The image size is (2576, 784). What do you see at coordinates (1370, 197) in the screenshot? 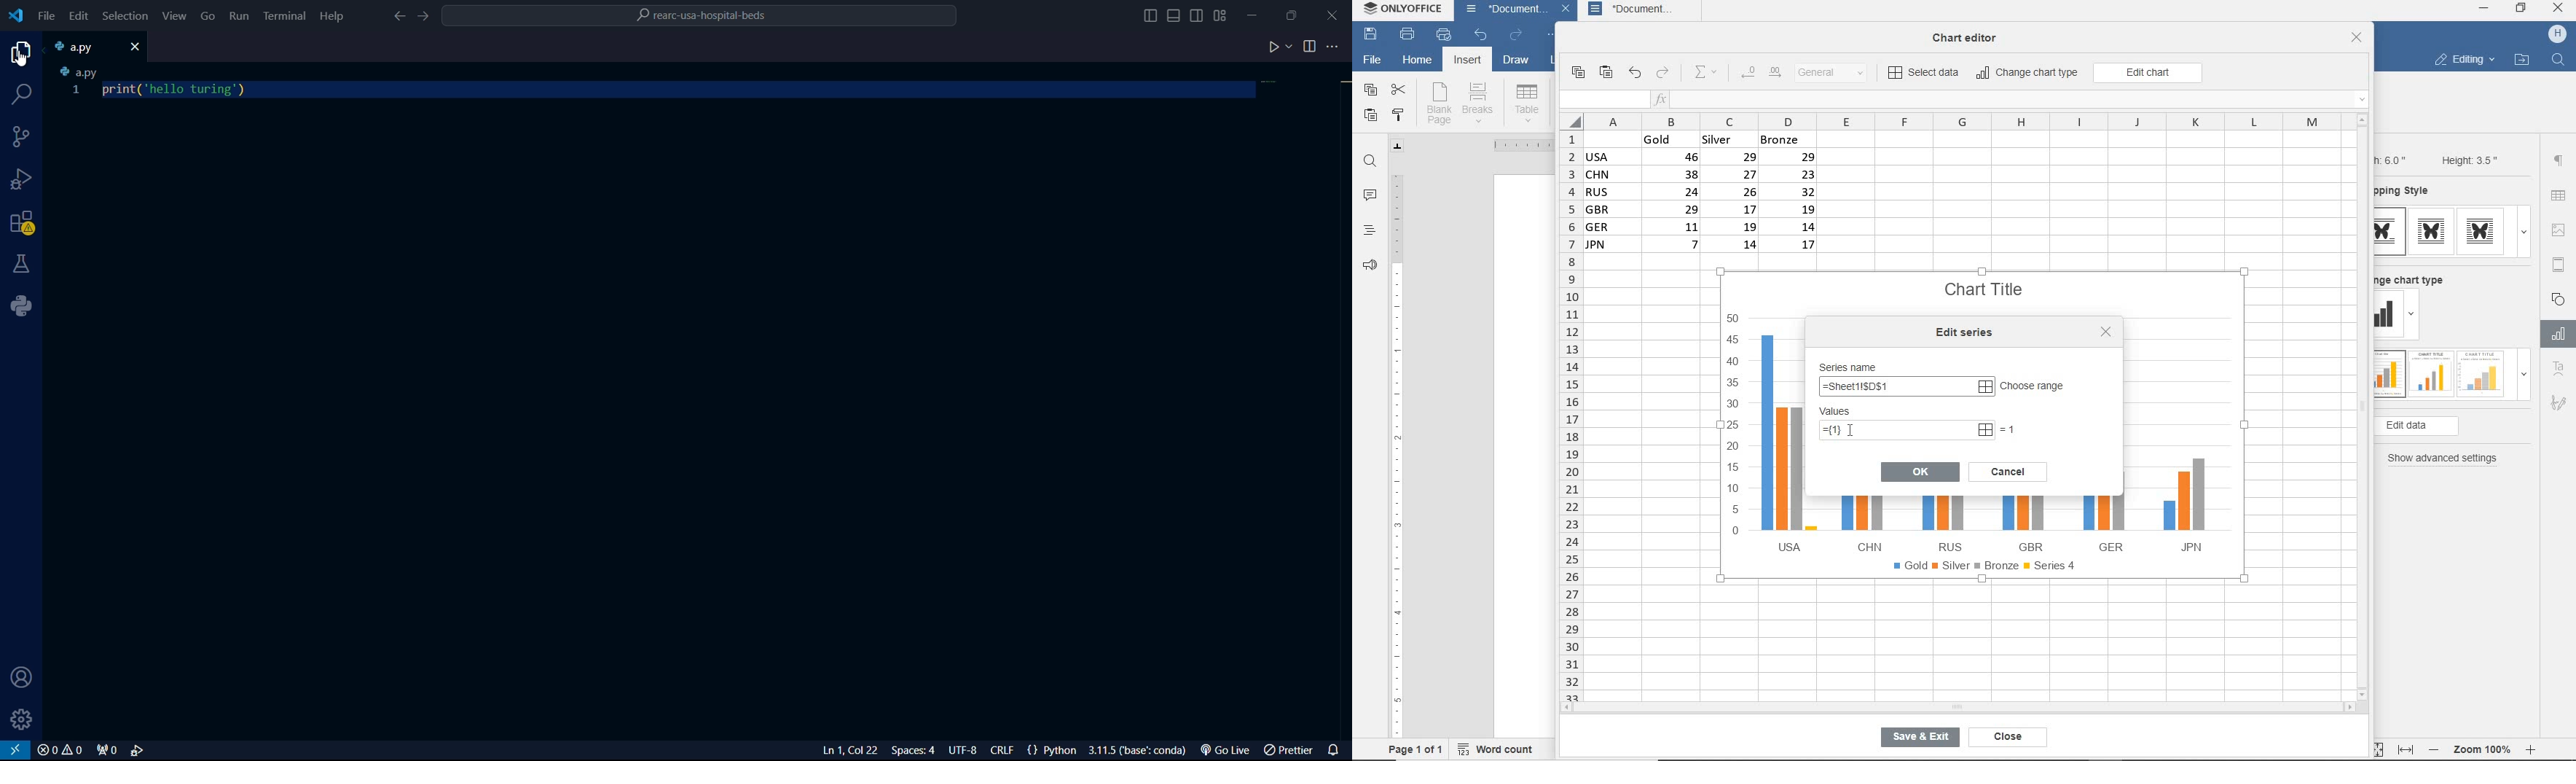
I see `comments` at bounding box center [1370, 197].